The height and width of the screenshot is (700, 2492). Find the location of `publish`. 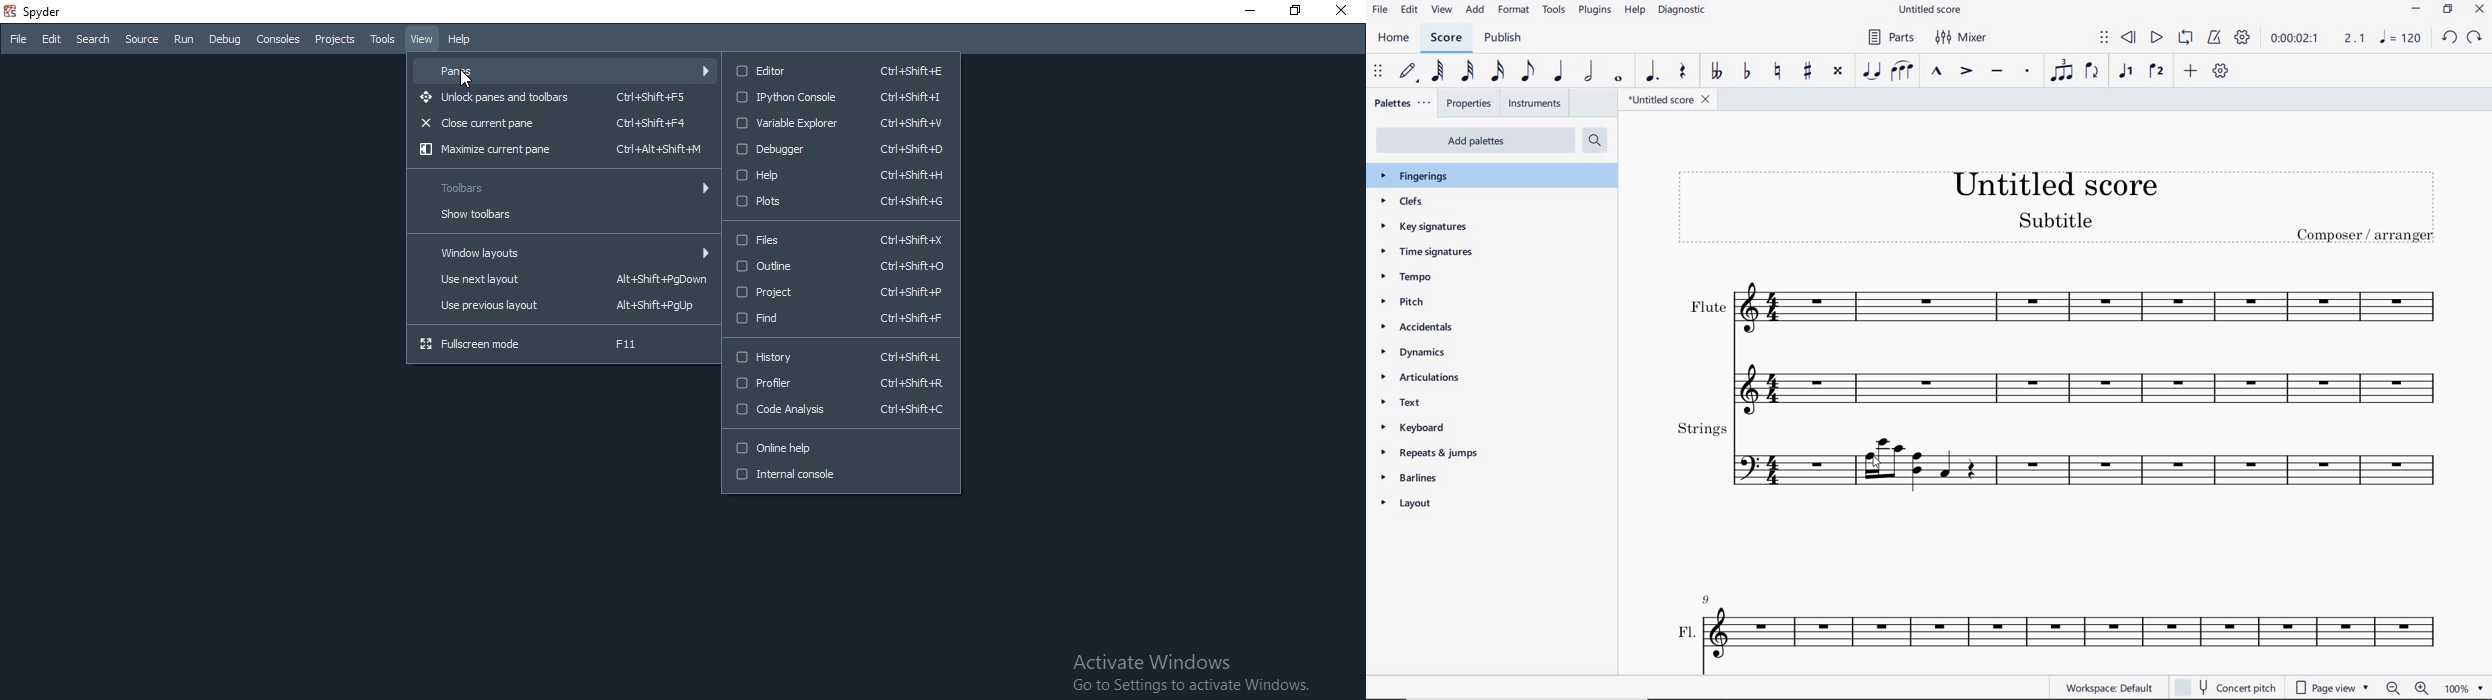

publish is located at coordinates (1507, 38).